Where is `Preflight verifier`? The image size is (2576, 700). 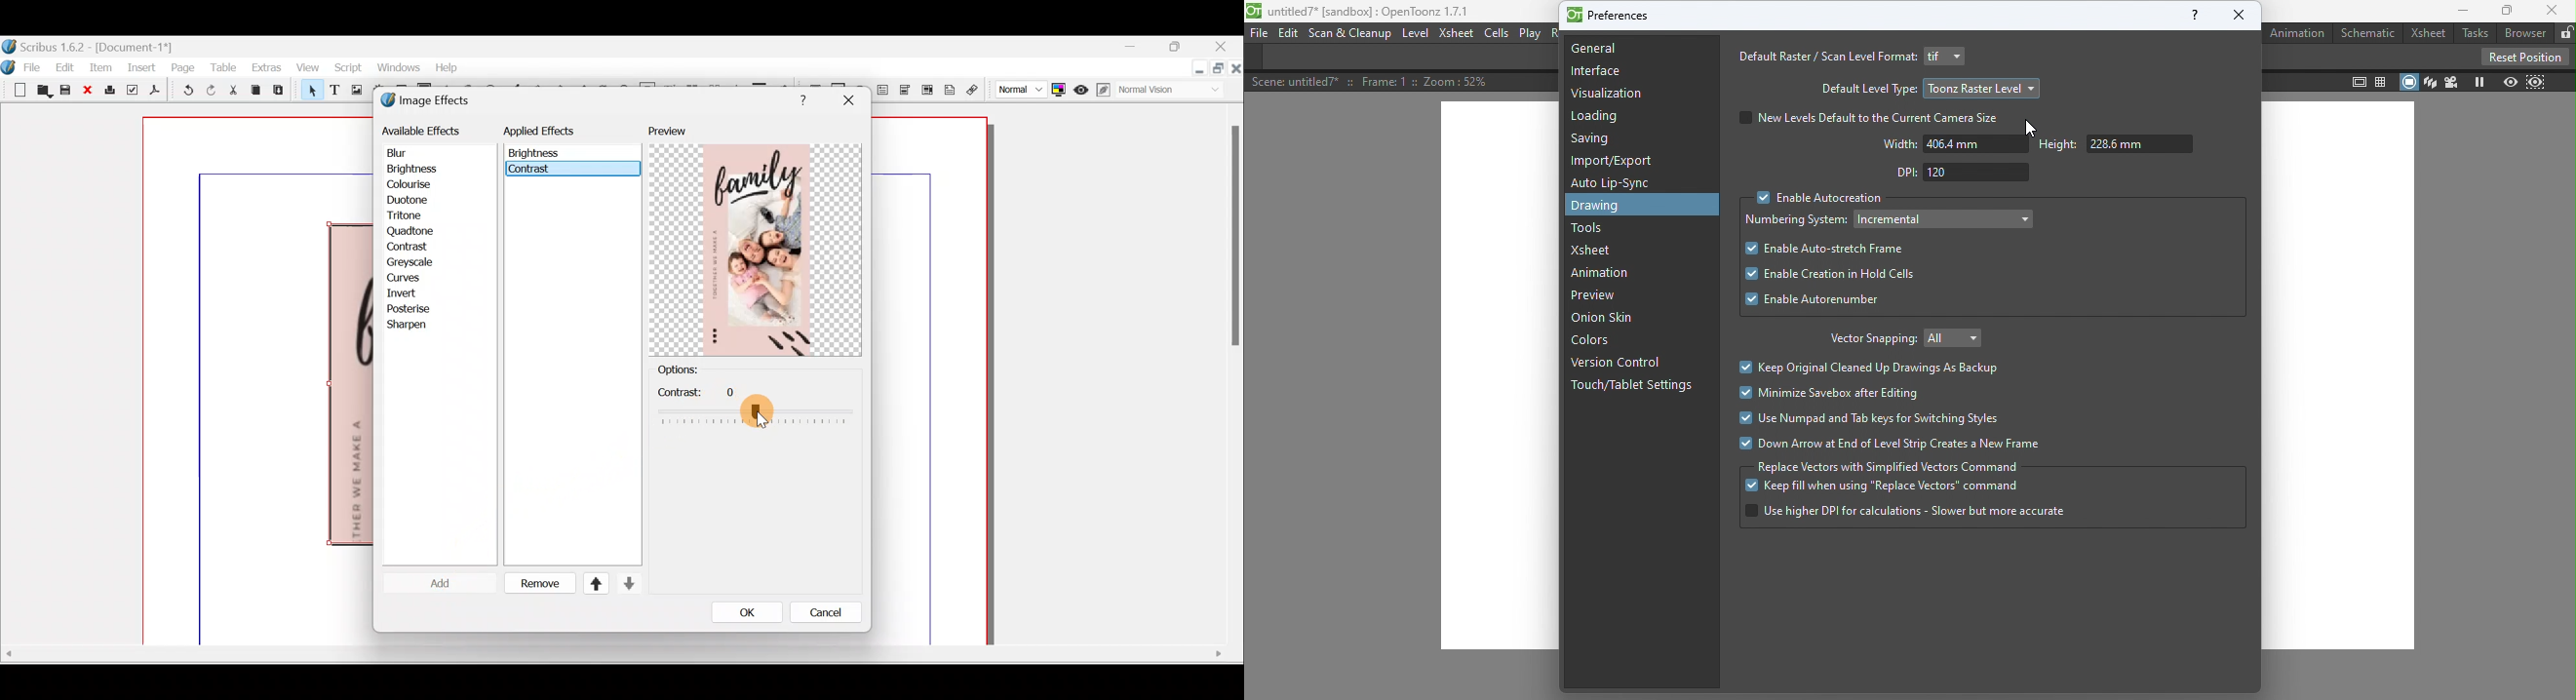 Preflight verifier is located at coordinates (131, 92).